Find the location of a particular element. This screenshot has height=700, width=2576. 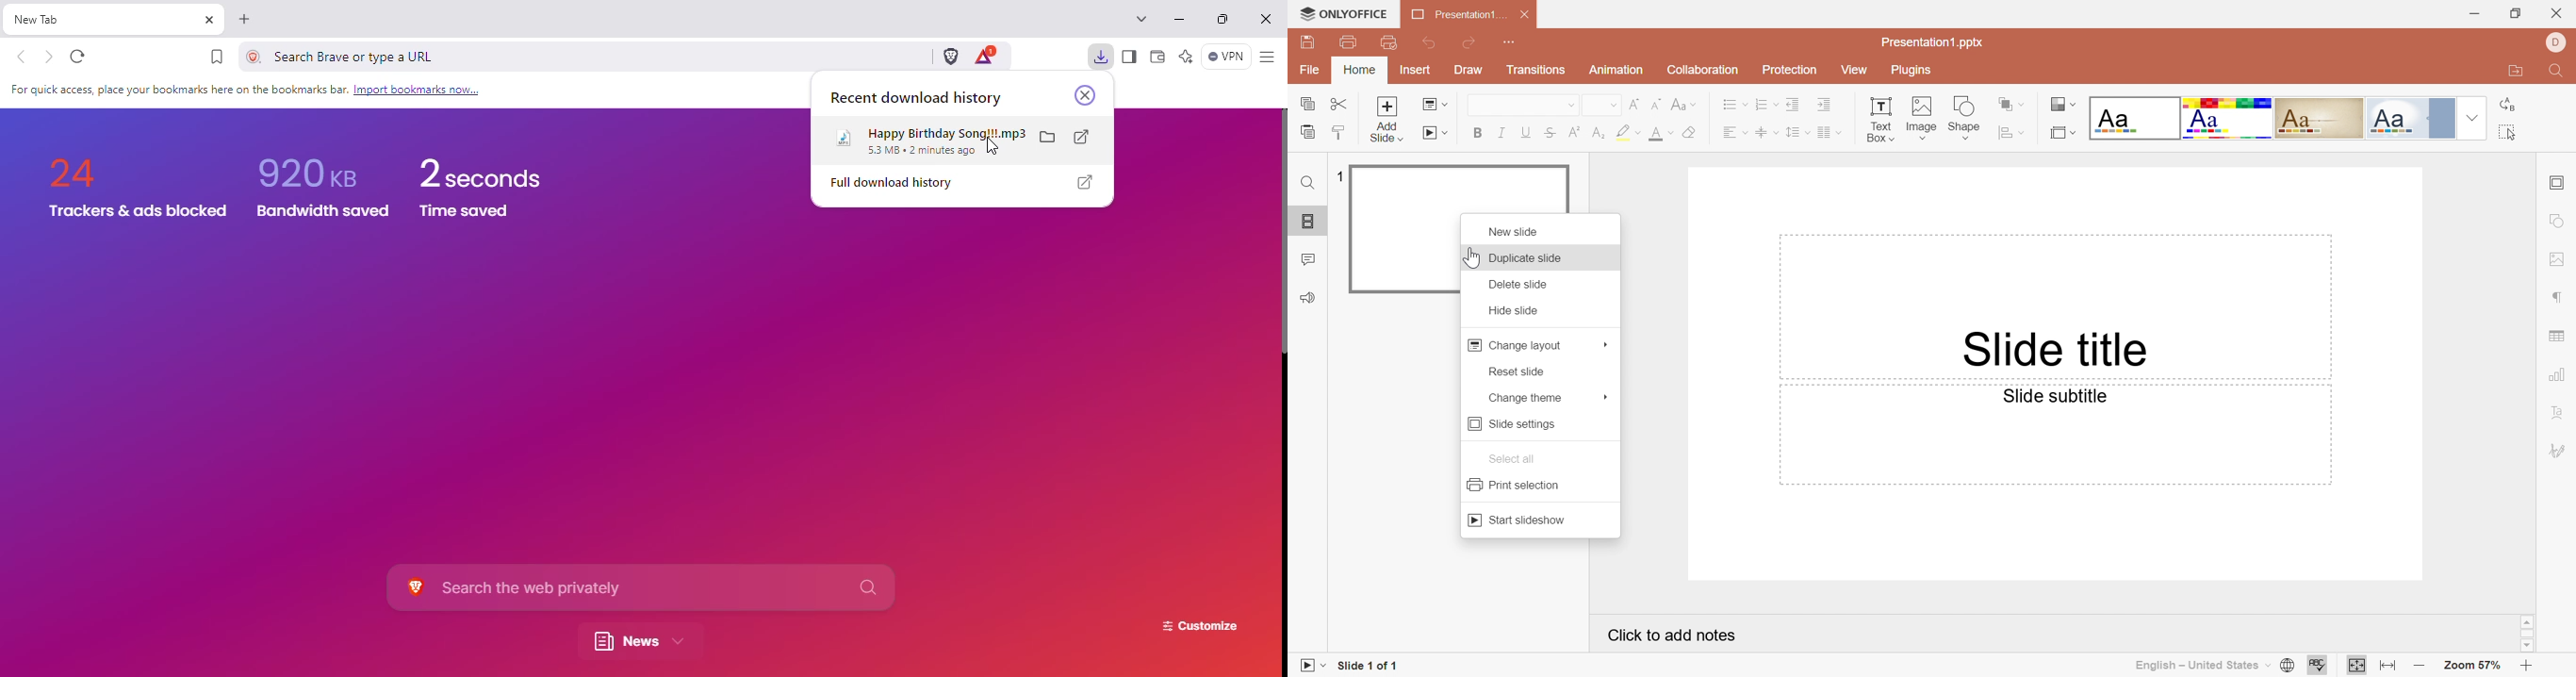

Slide title is located at coordinates (2058, 351).